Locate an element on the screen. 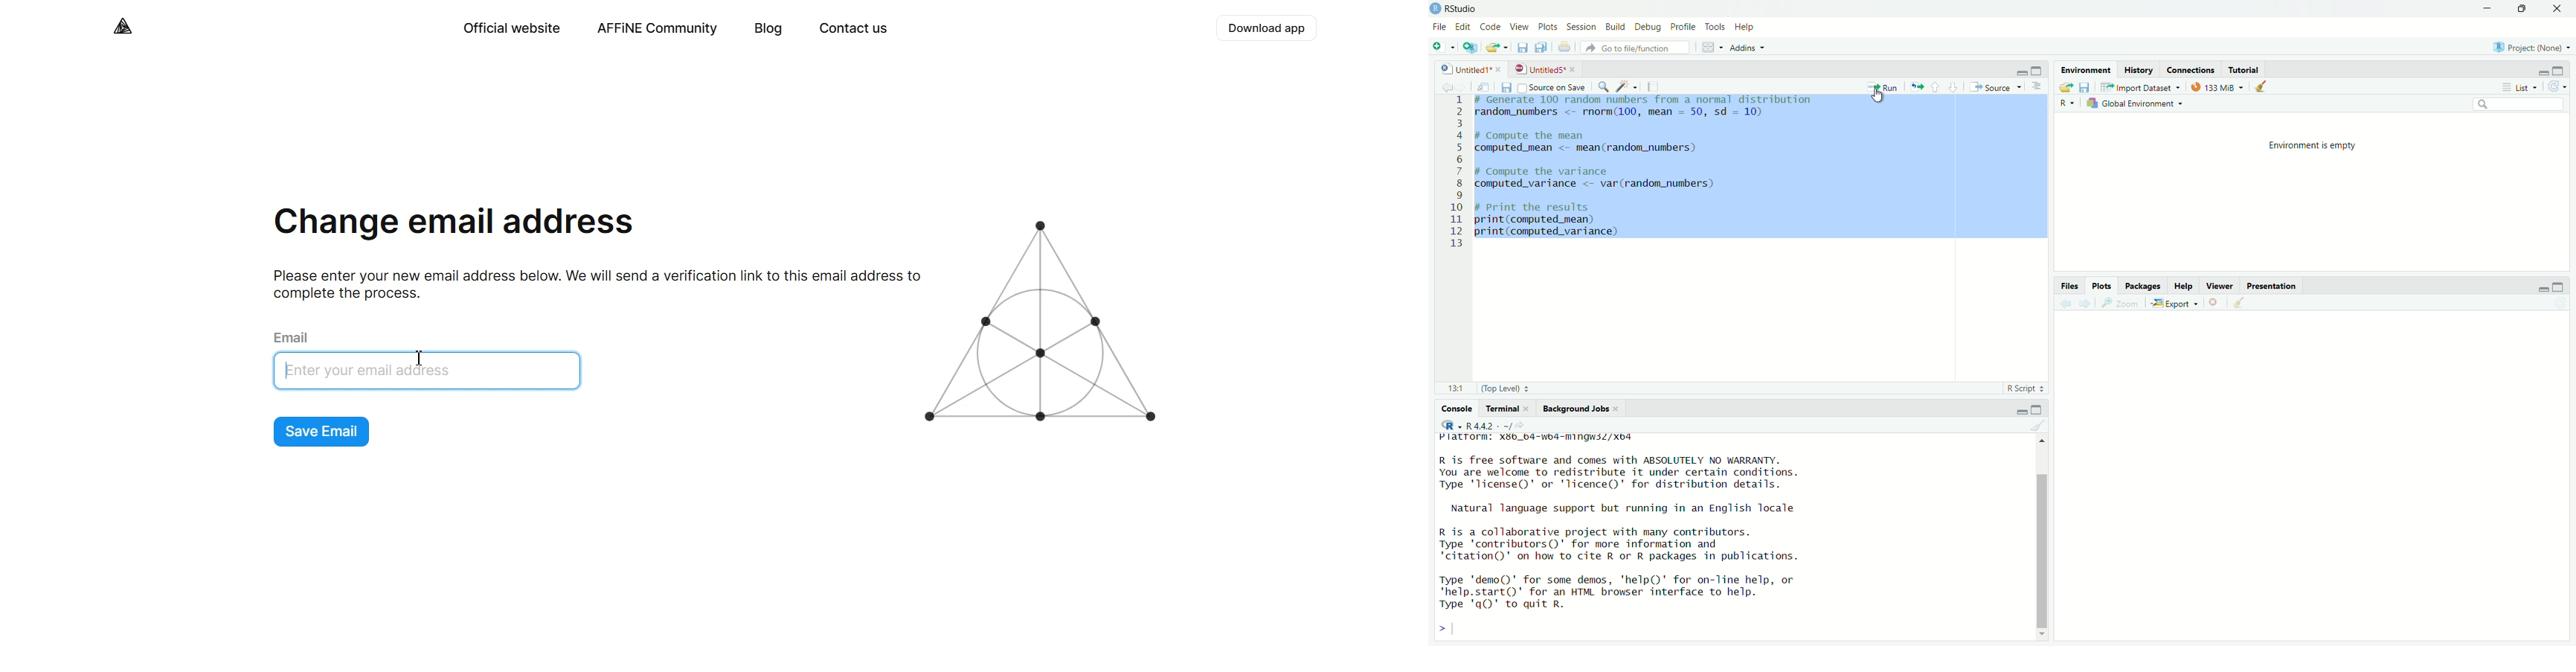 The width and height of the screenshot is (2576, 672). global environment is located at coordinates (2136, 105).